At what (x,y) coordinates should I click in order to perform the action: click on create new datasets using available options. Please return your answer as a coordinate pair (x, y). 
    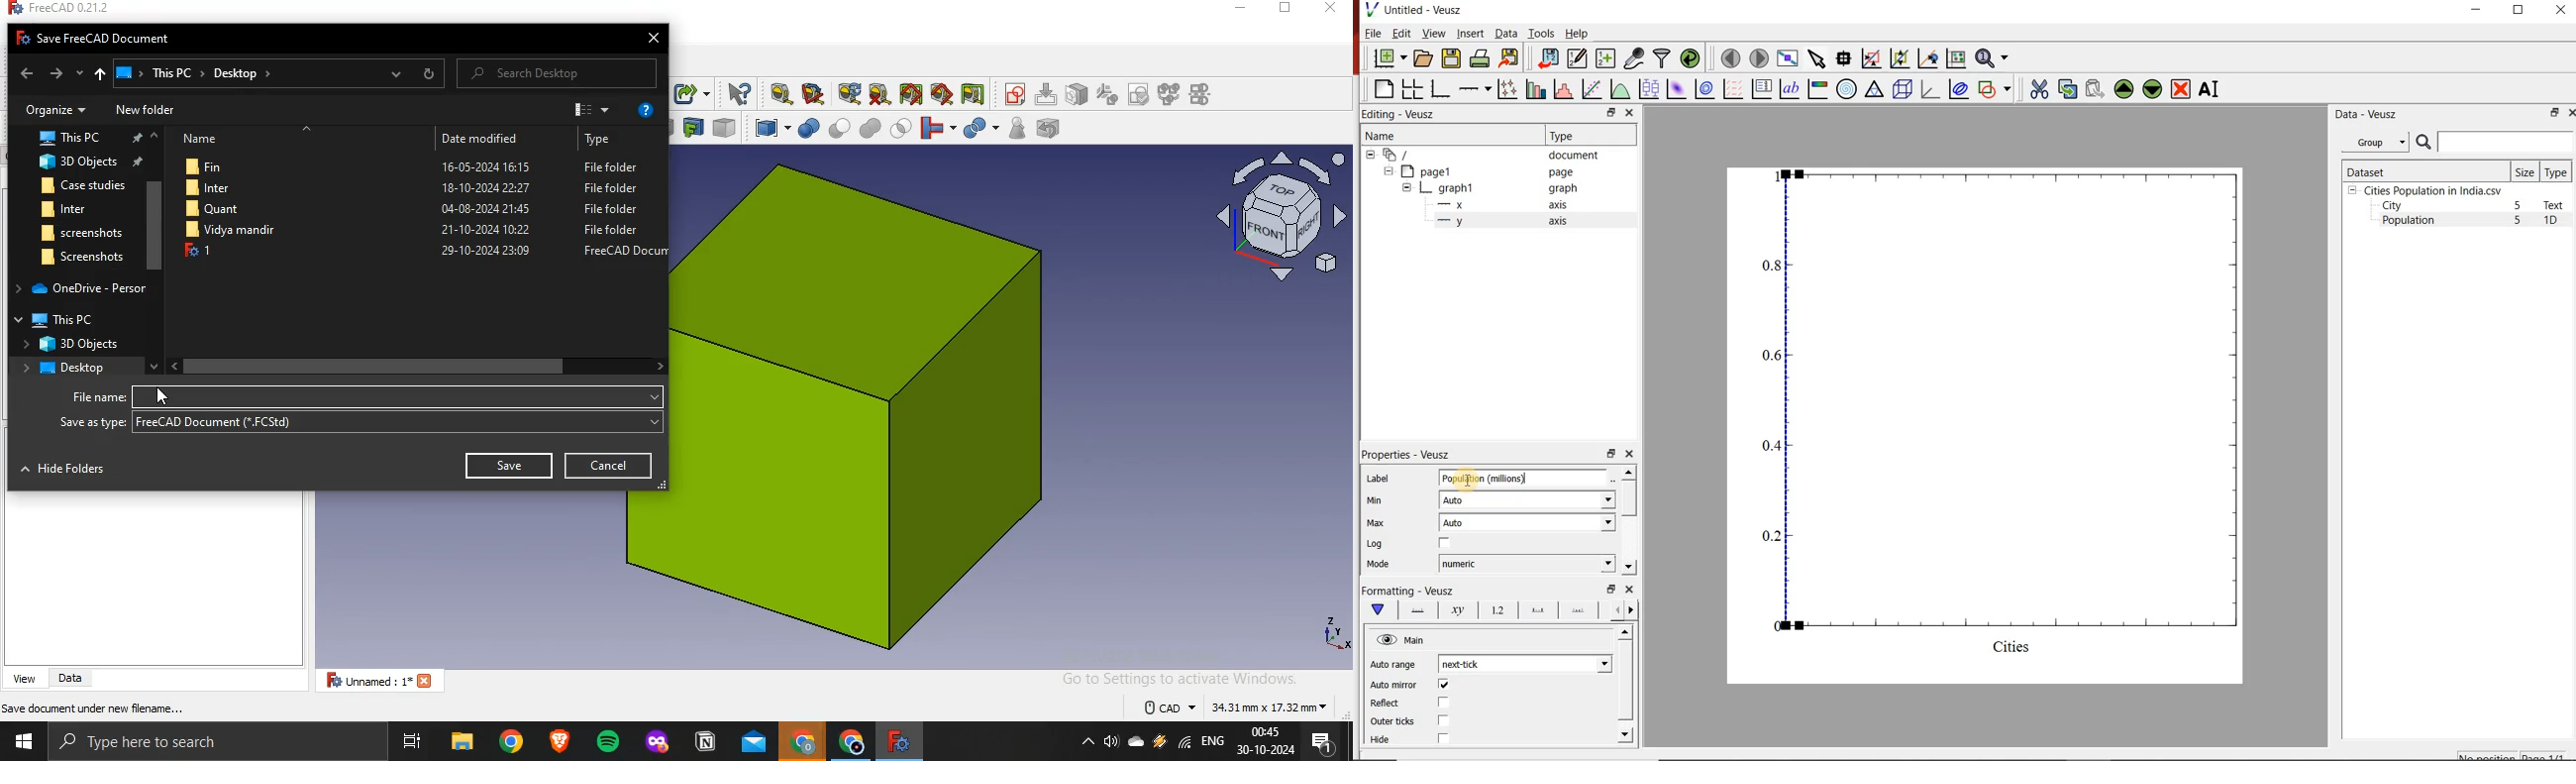
    Looking at the image, I should click on (1603, 58).